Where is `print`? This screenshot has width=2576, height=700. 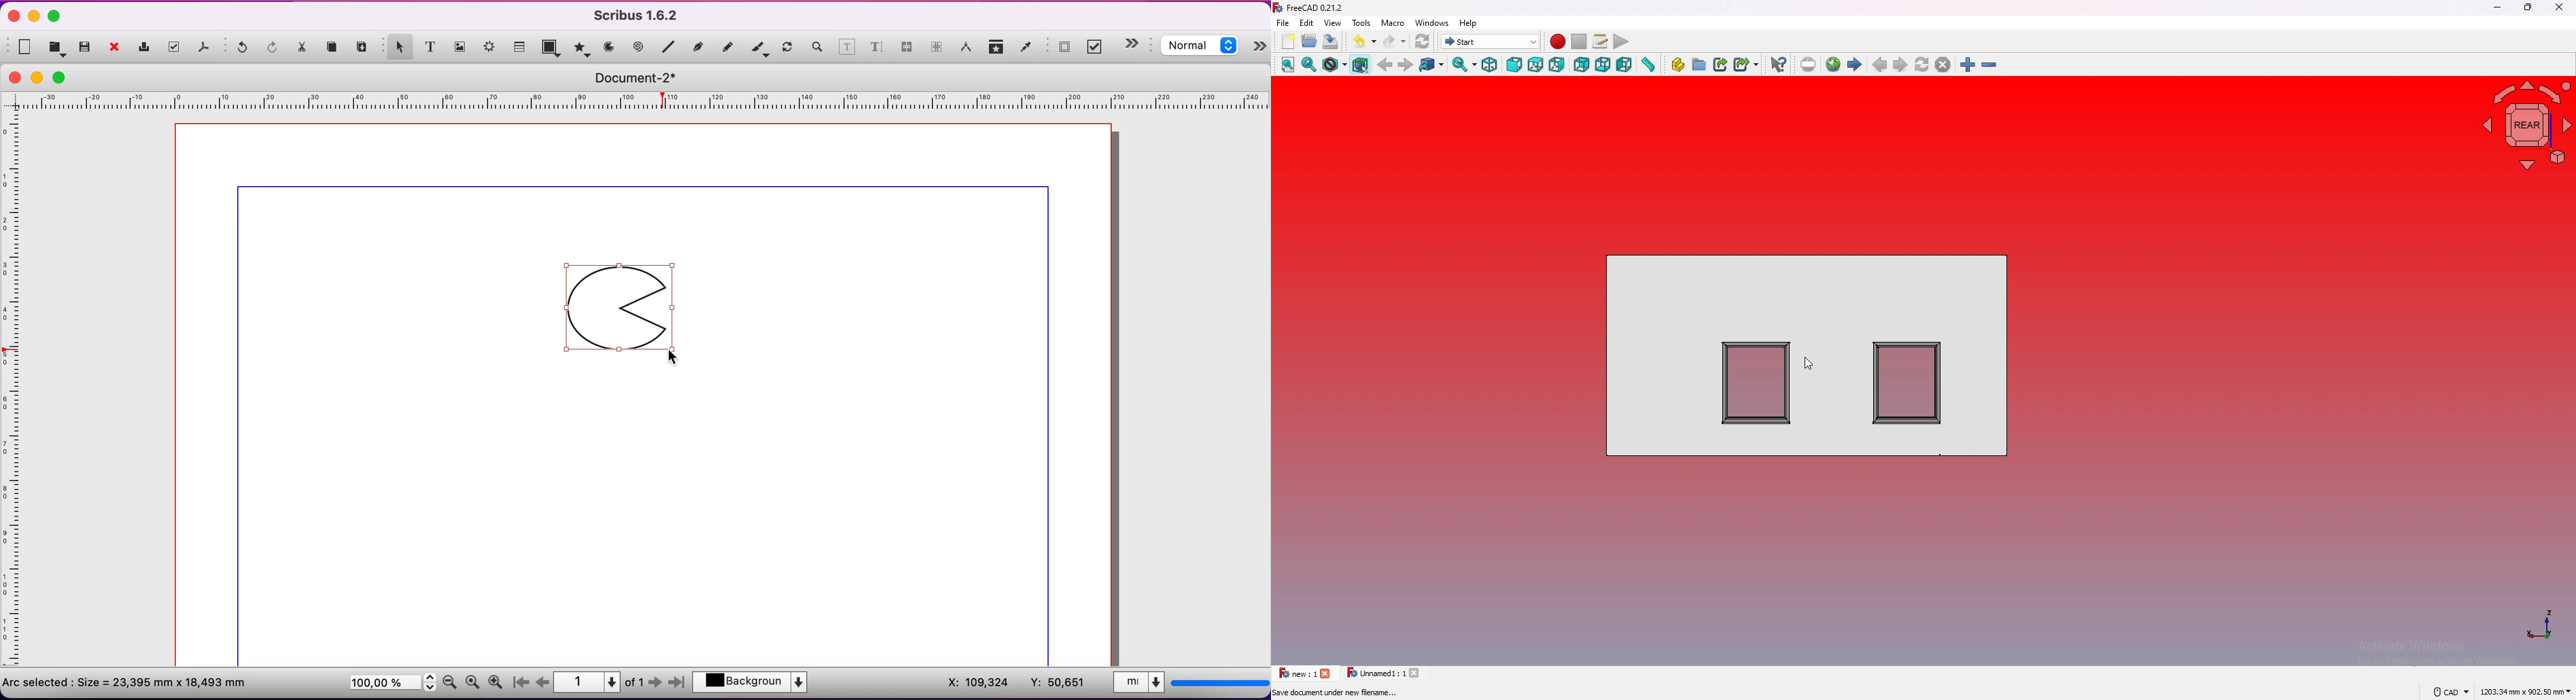
print is located at coordinates (146, 47).